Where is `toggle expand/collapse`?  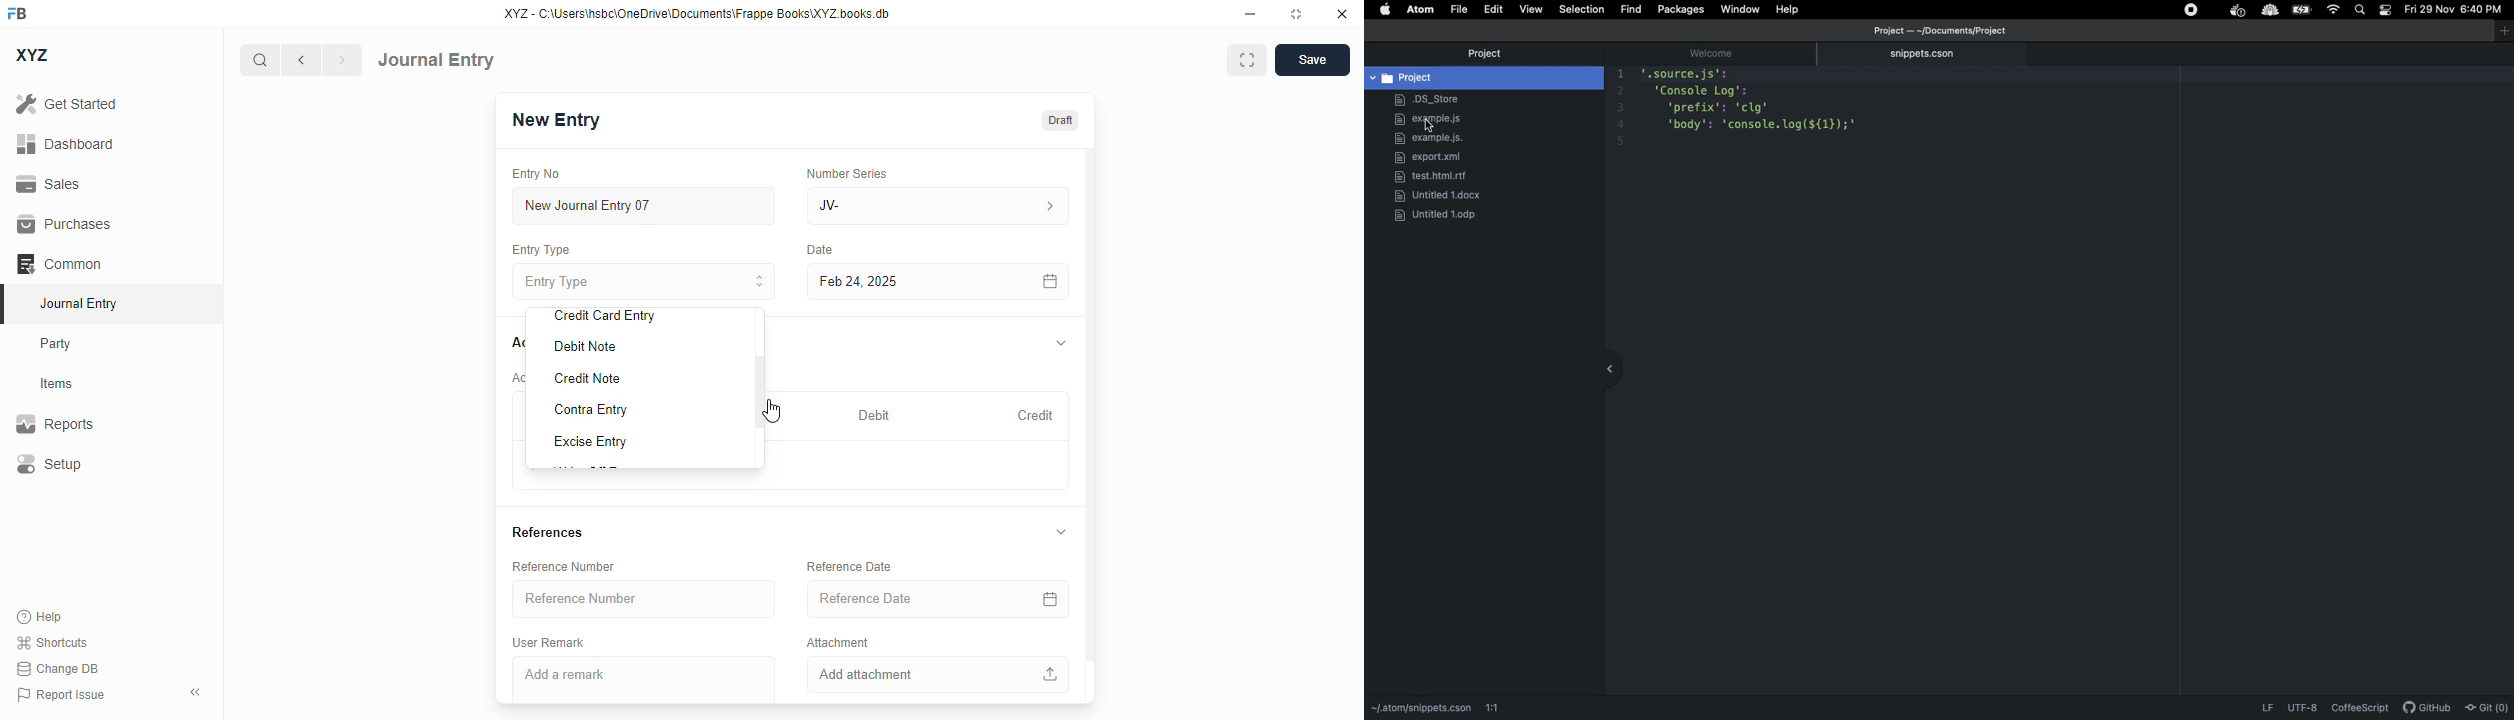 toggle expand/collapse is located at coordinates (1062, 342).